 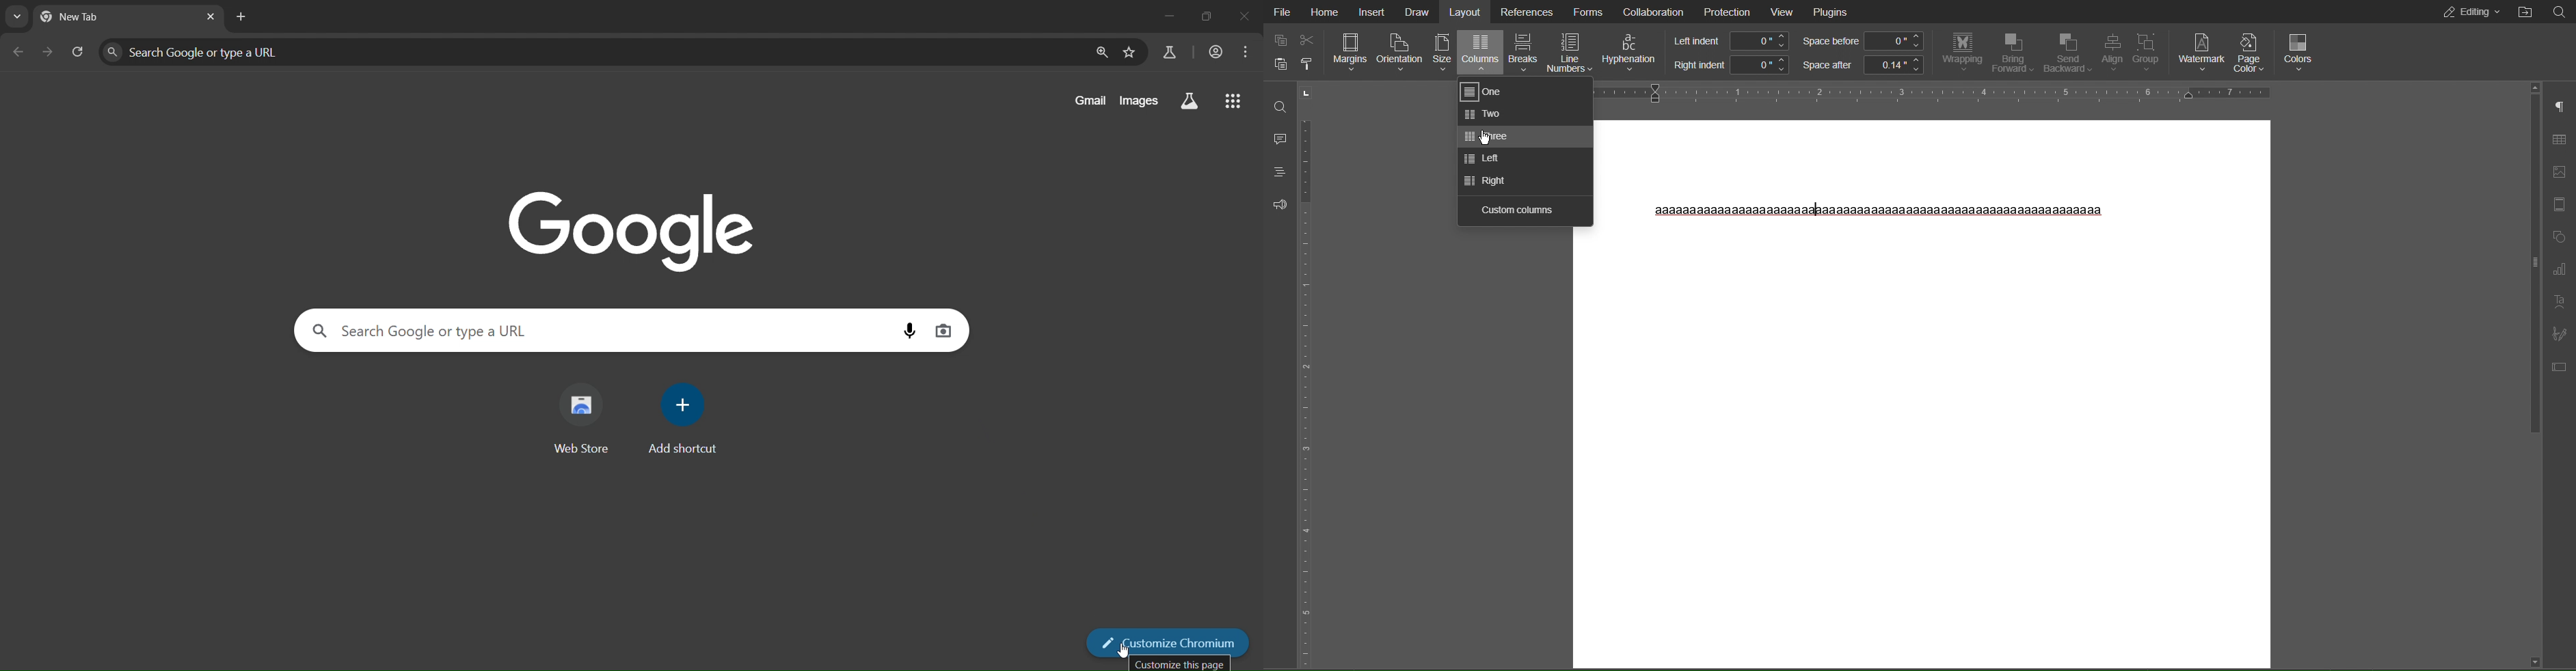 What do you see at coordinates (1239, 17) in the screenshot?
I see `close` at bounding box center [1239, 17].